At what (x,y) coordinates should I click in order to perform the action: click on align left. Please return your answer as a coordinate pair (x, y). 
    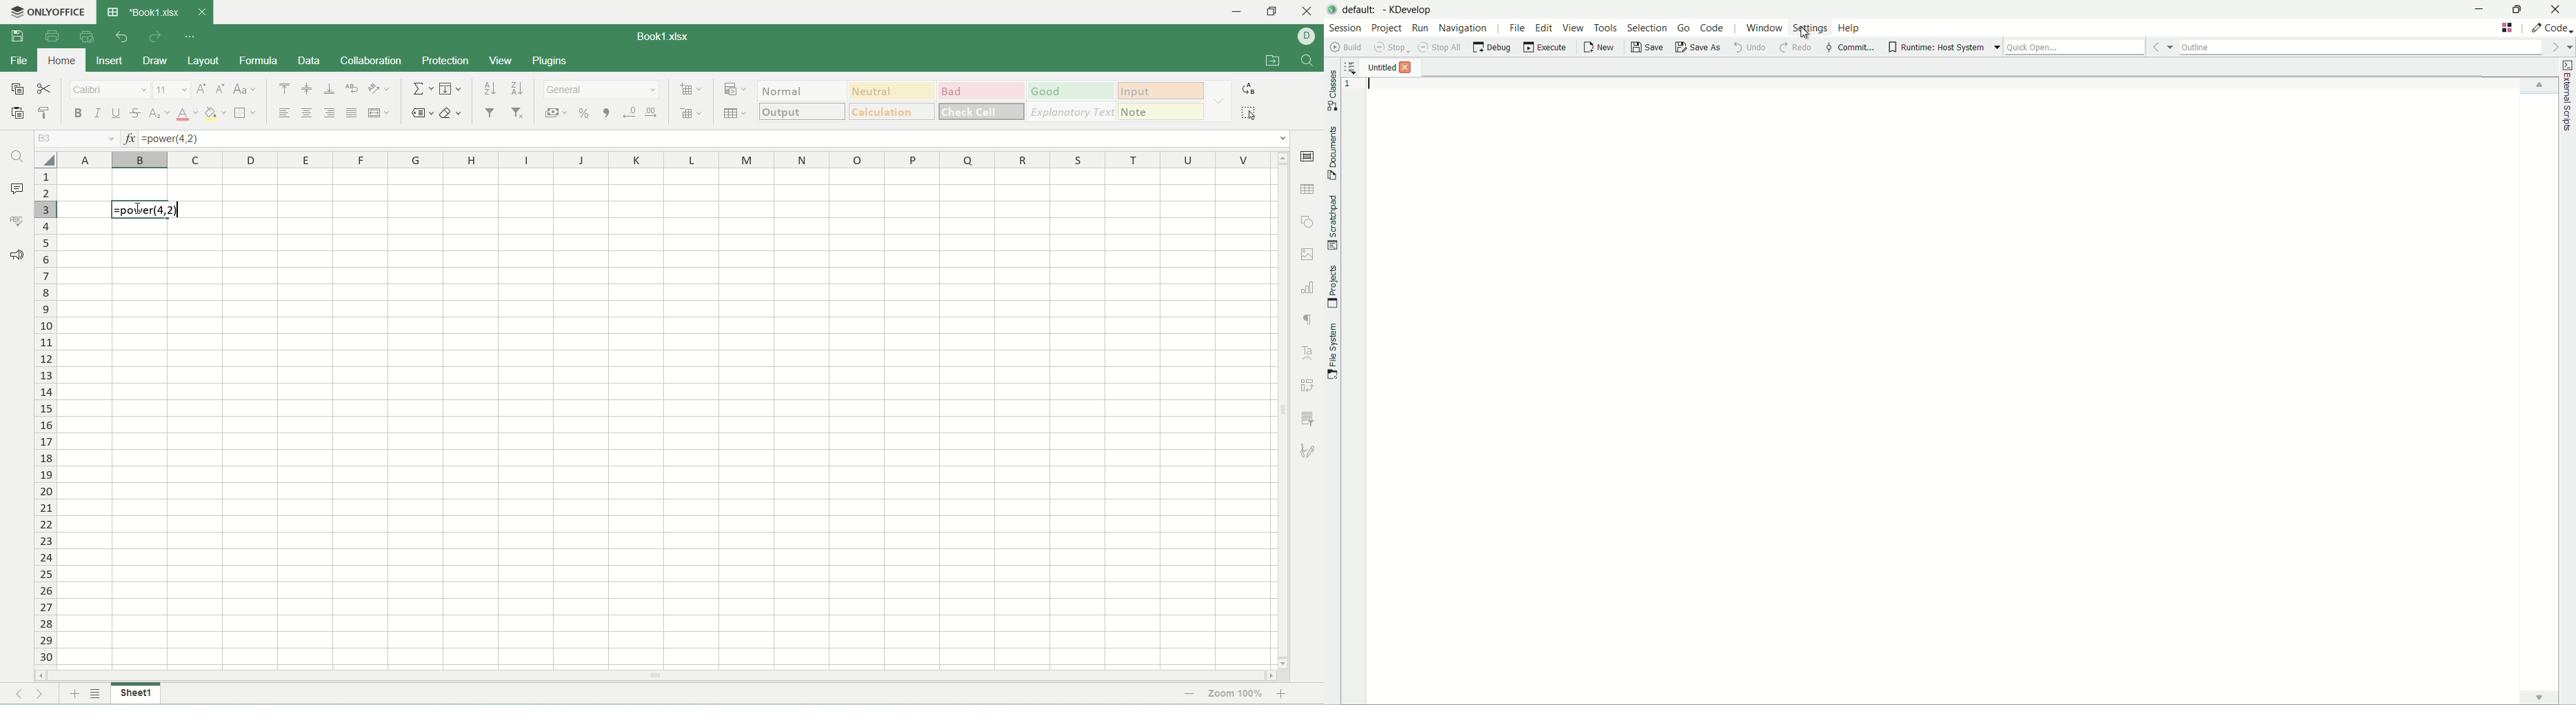
    Looking at the image, I should click on (283, 114).